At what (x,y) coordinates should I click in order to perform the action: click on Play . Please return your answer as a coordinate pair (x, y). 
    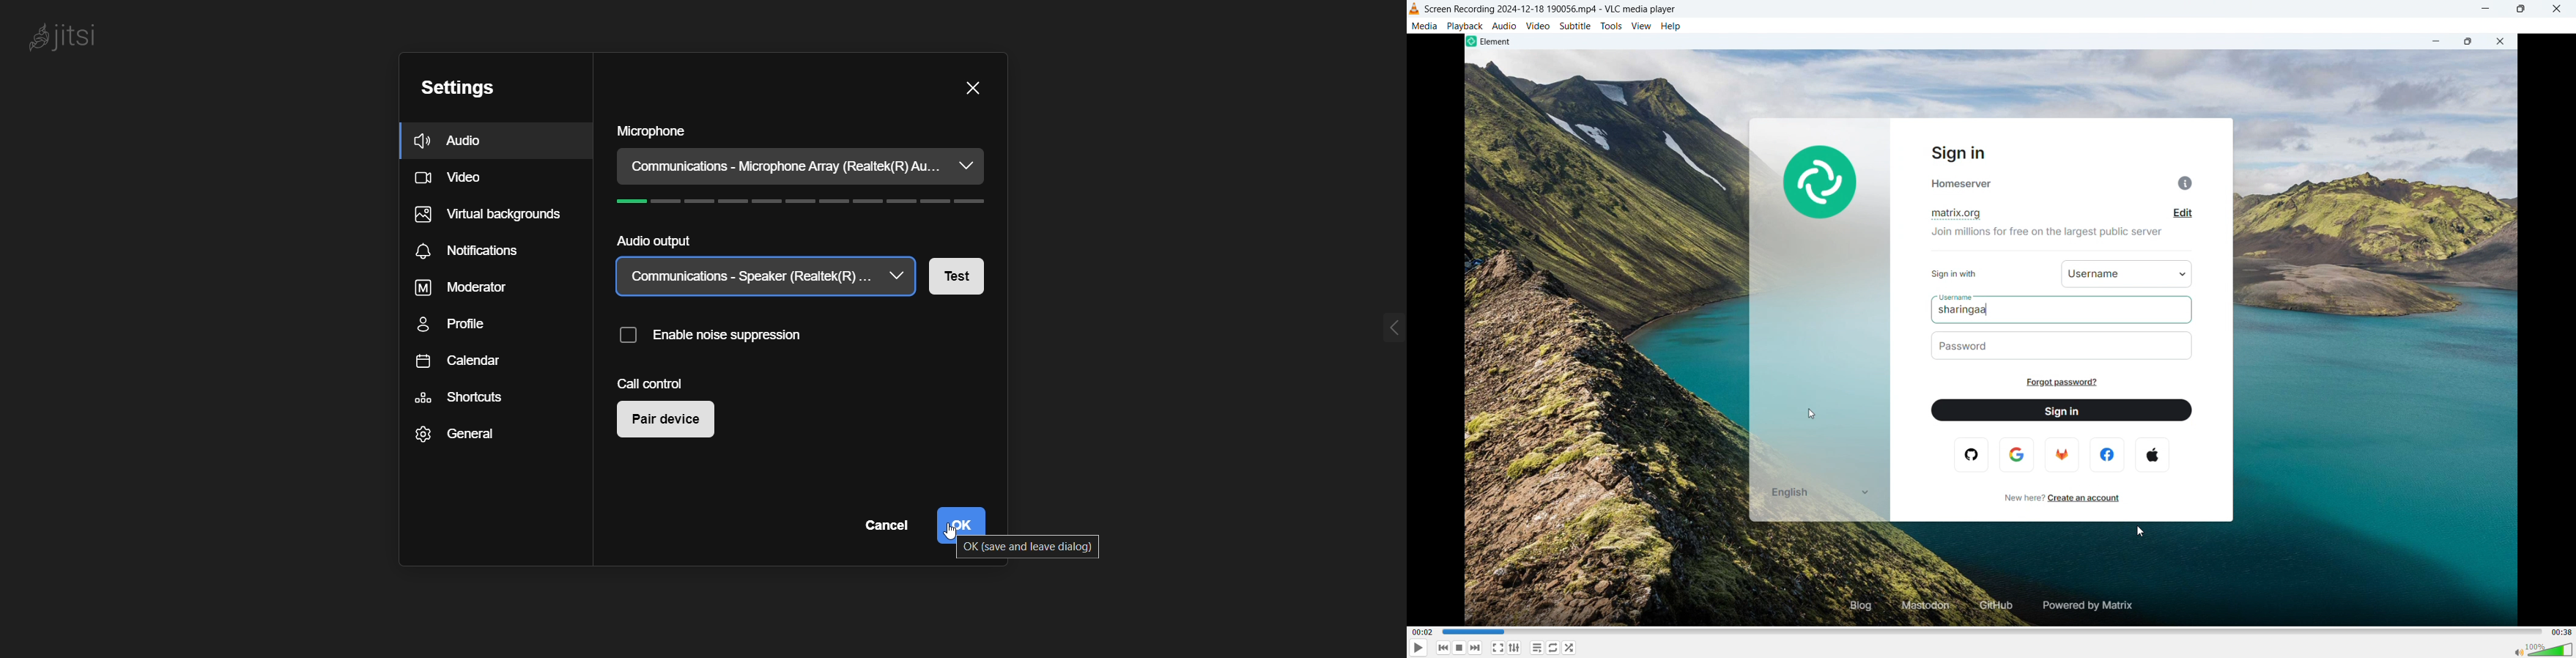
    Looking at the image, I should click on (1418, 648).